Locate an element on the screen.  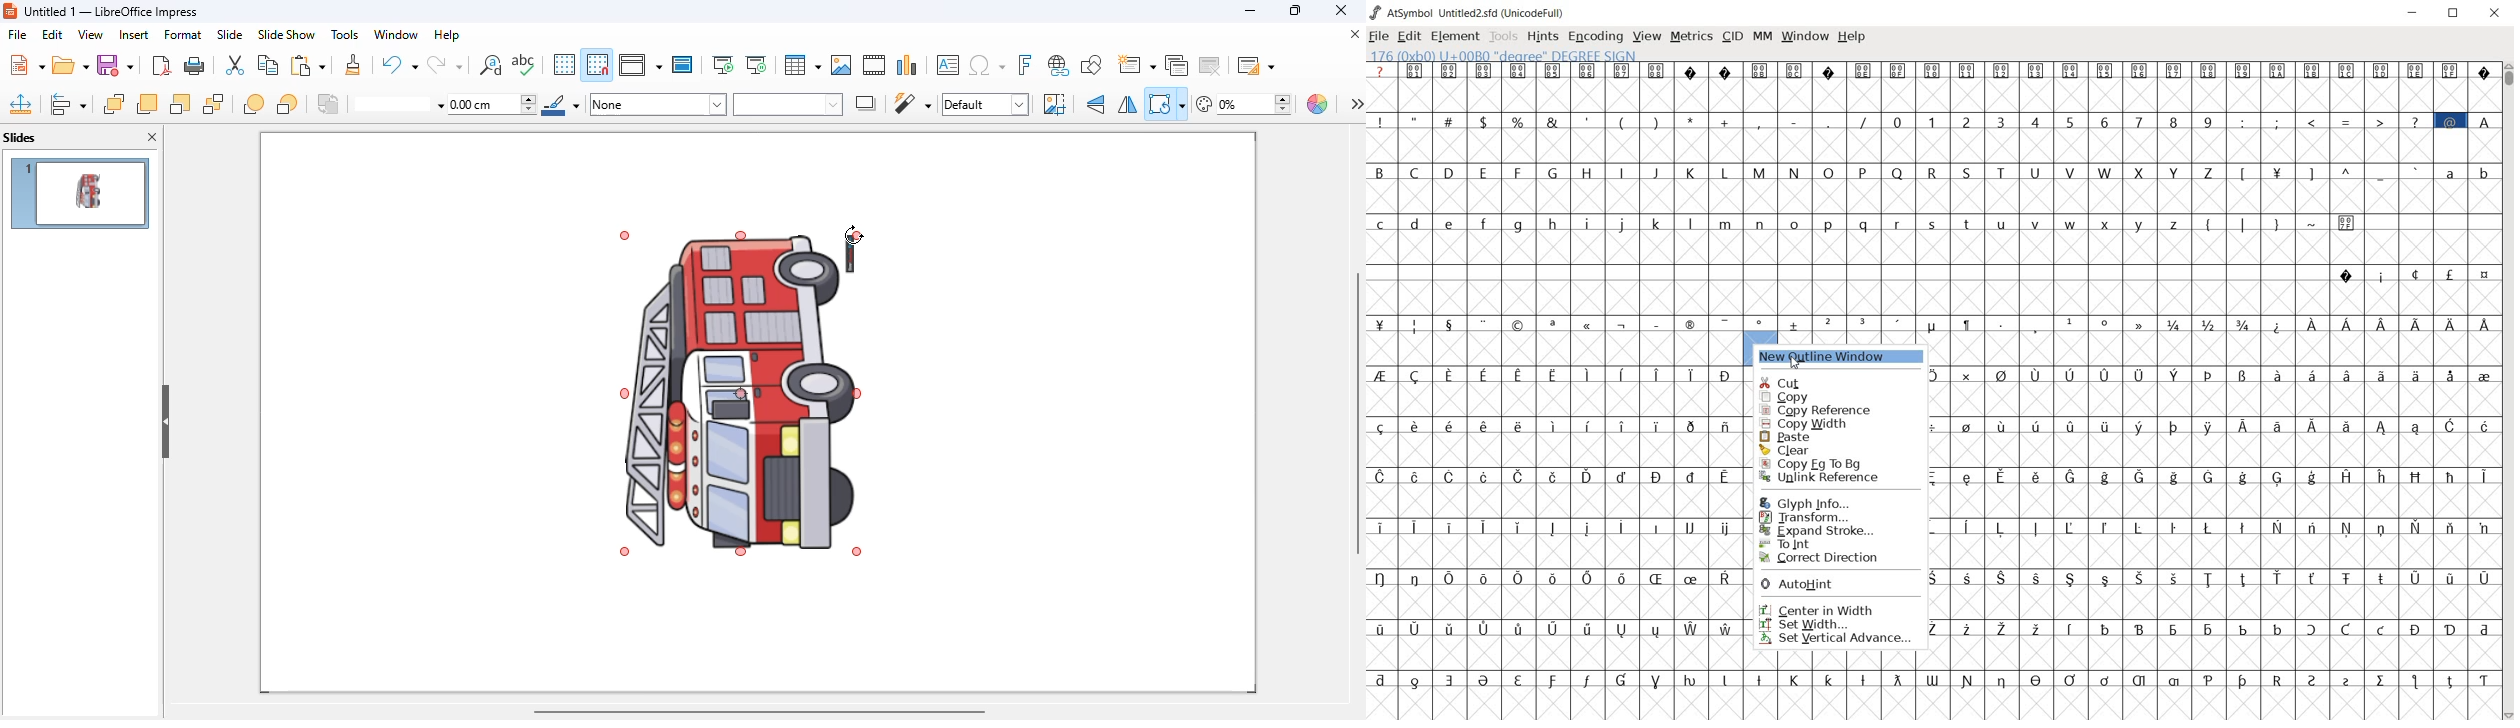
insert text box is located at coordinates (947, 65).